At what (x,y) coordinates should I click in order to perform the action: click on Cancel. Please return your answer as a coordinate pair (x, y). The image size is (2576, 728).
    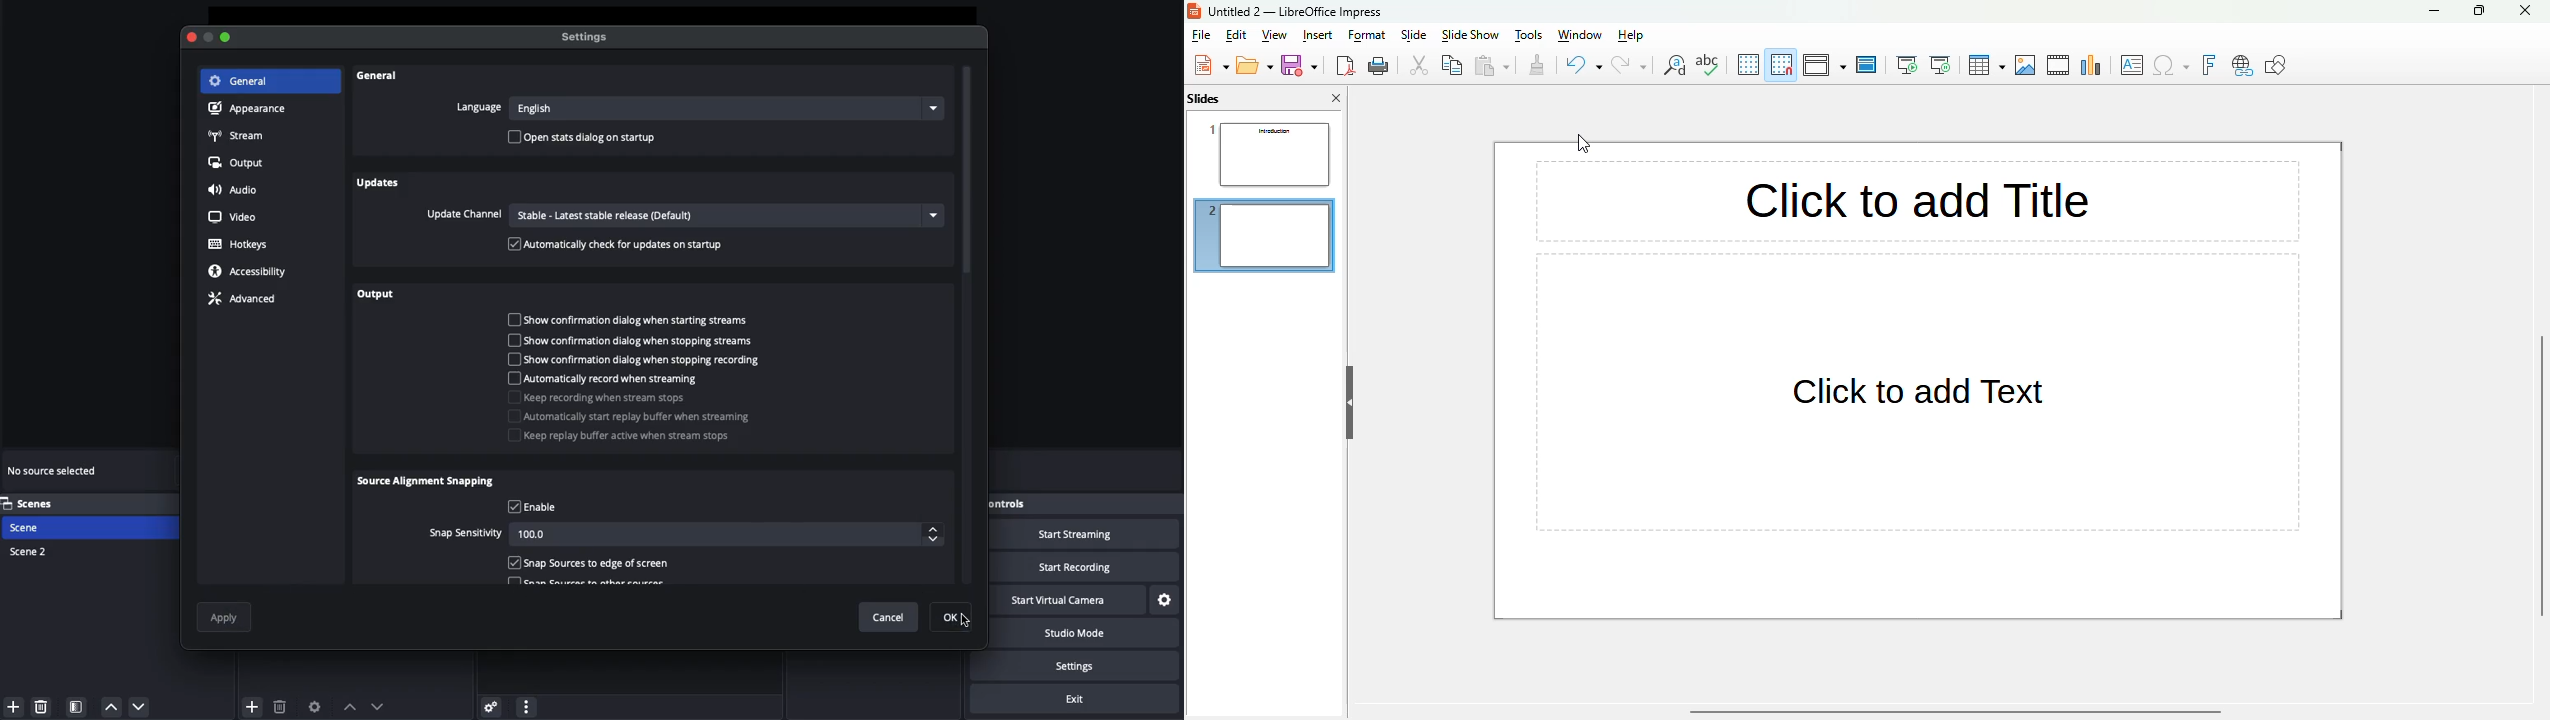
    Looking at the image, I should click on (888, 618).